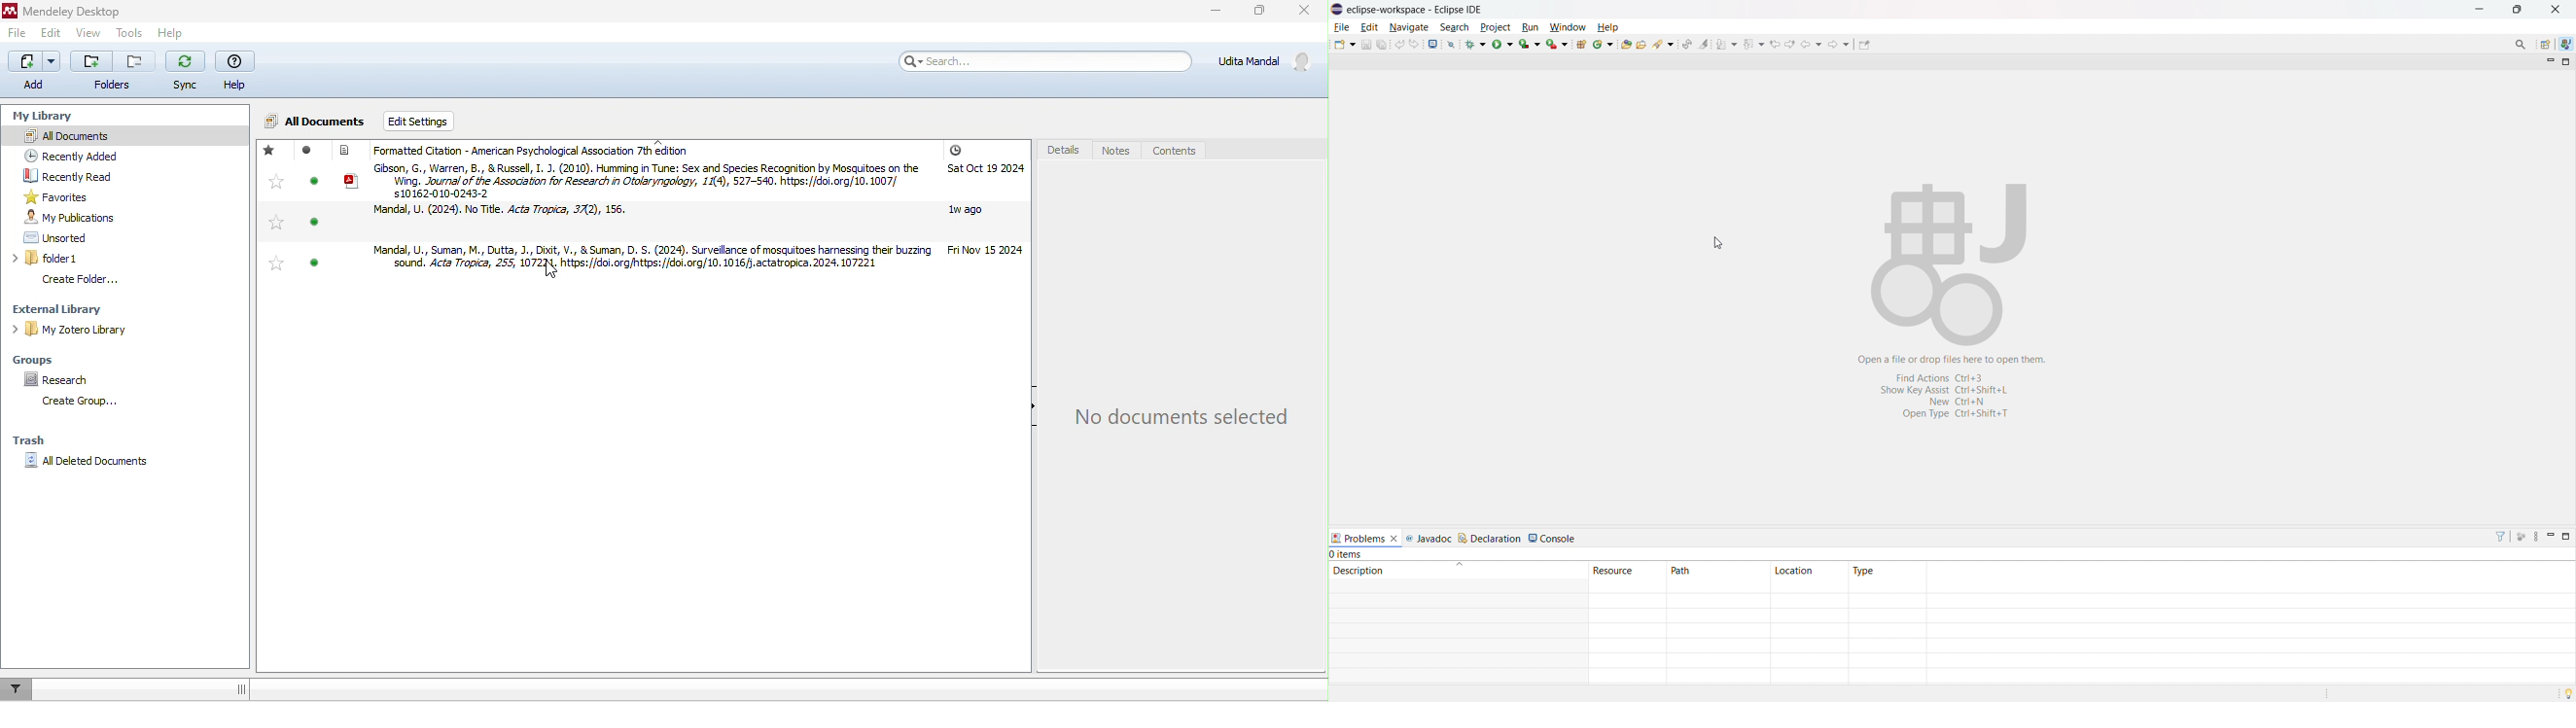 The height and width of the screenshot is (728, 2576). I want to click on filter icon, so click(2500, 536).